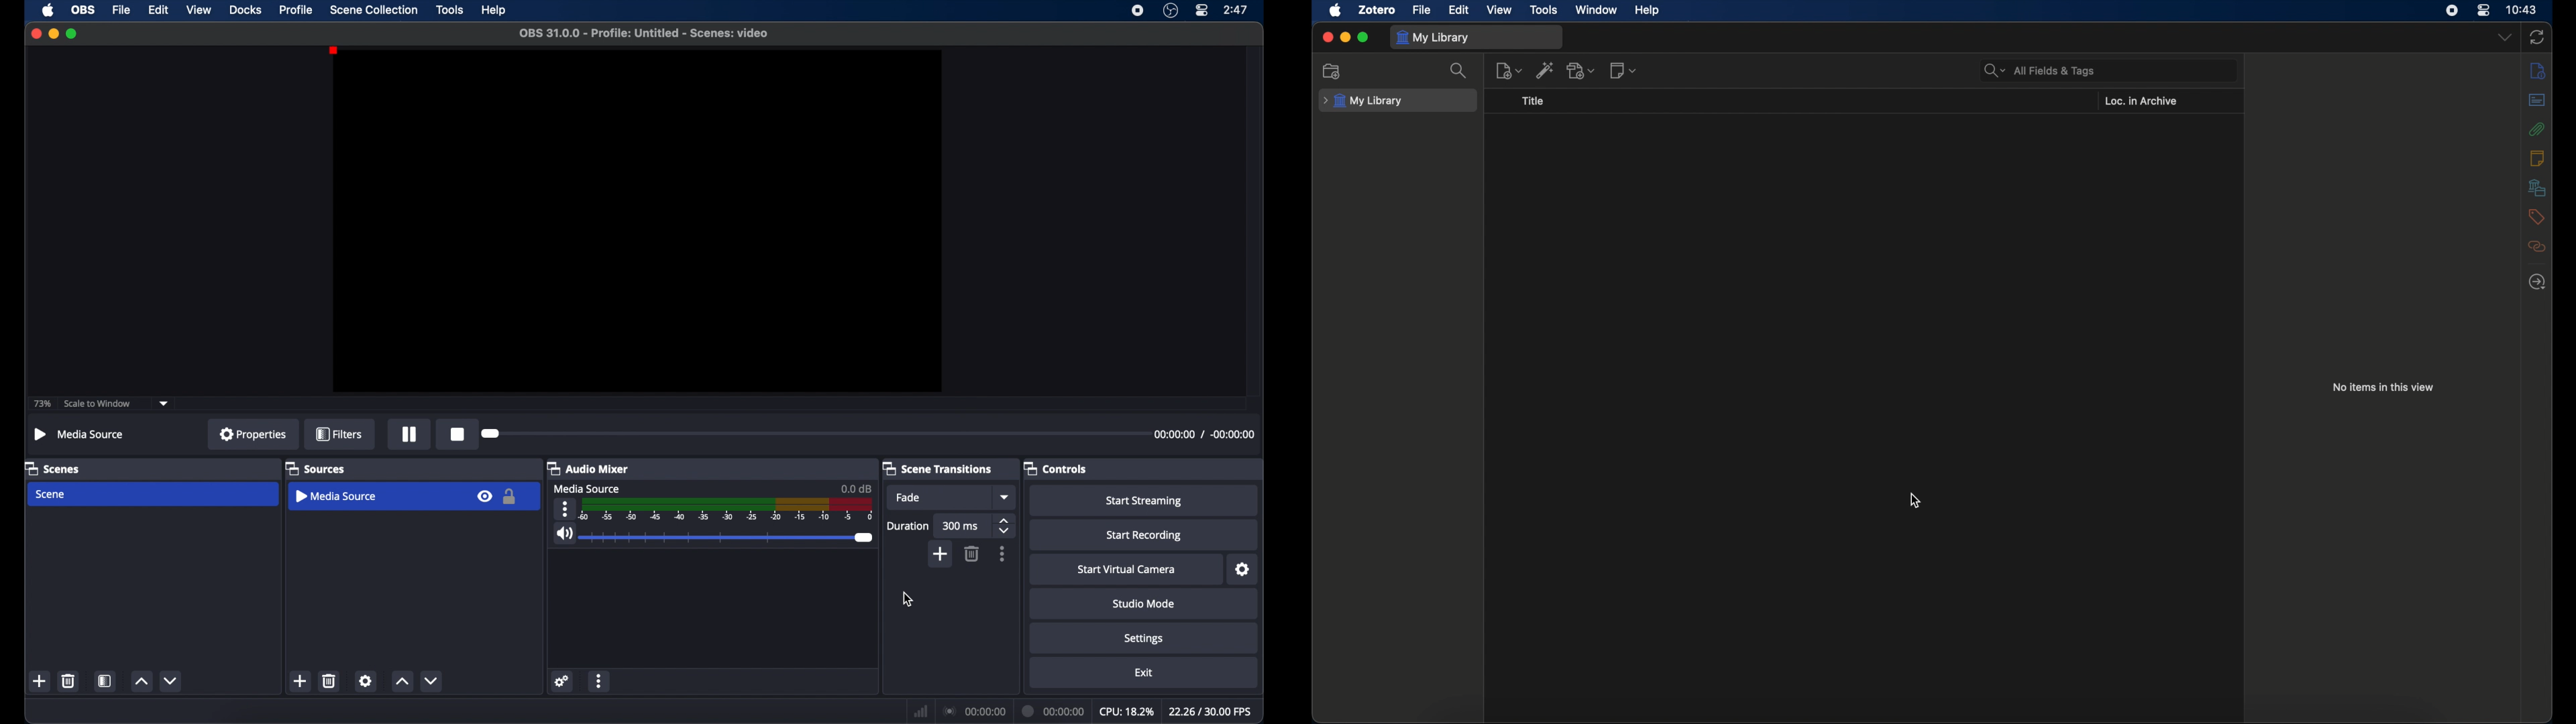 This screenshot has height=728, width=2576. Describe the element at coordinates (975, 711) in the screenshot. I see `connection` at that location.